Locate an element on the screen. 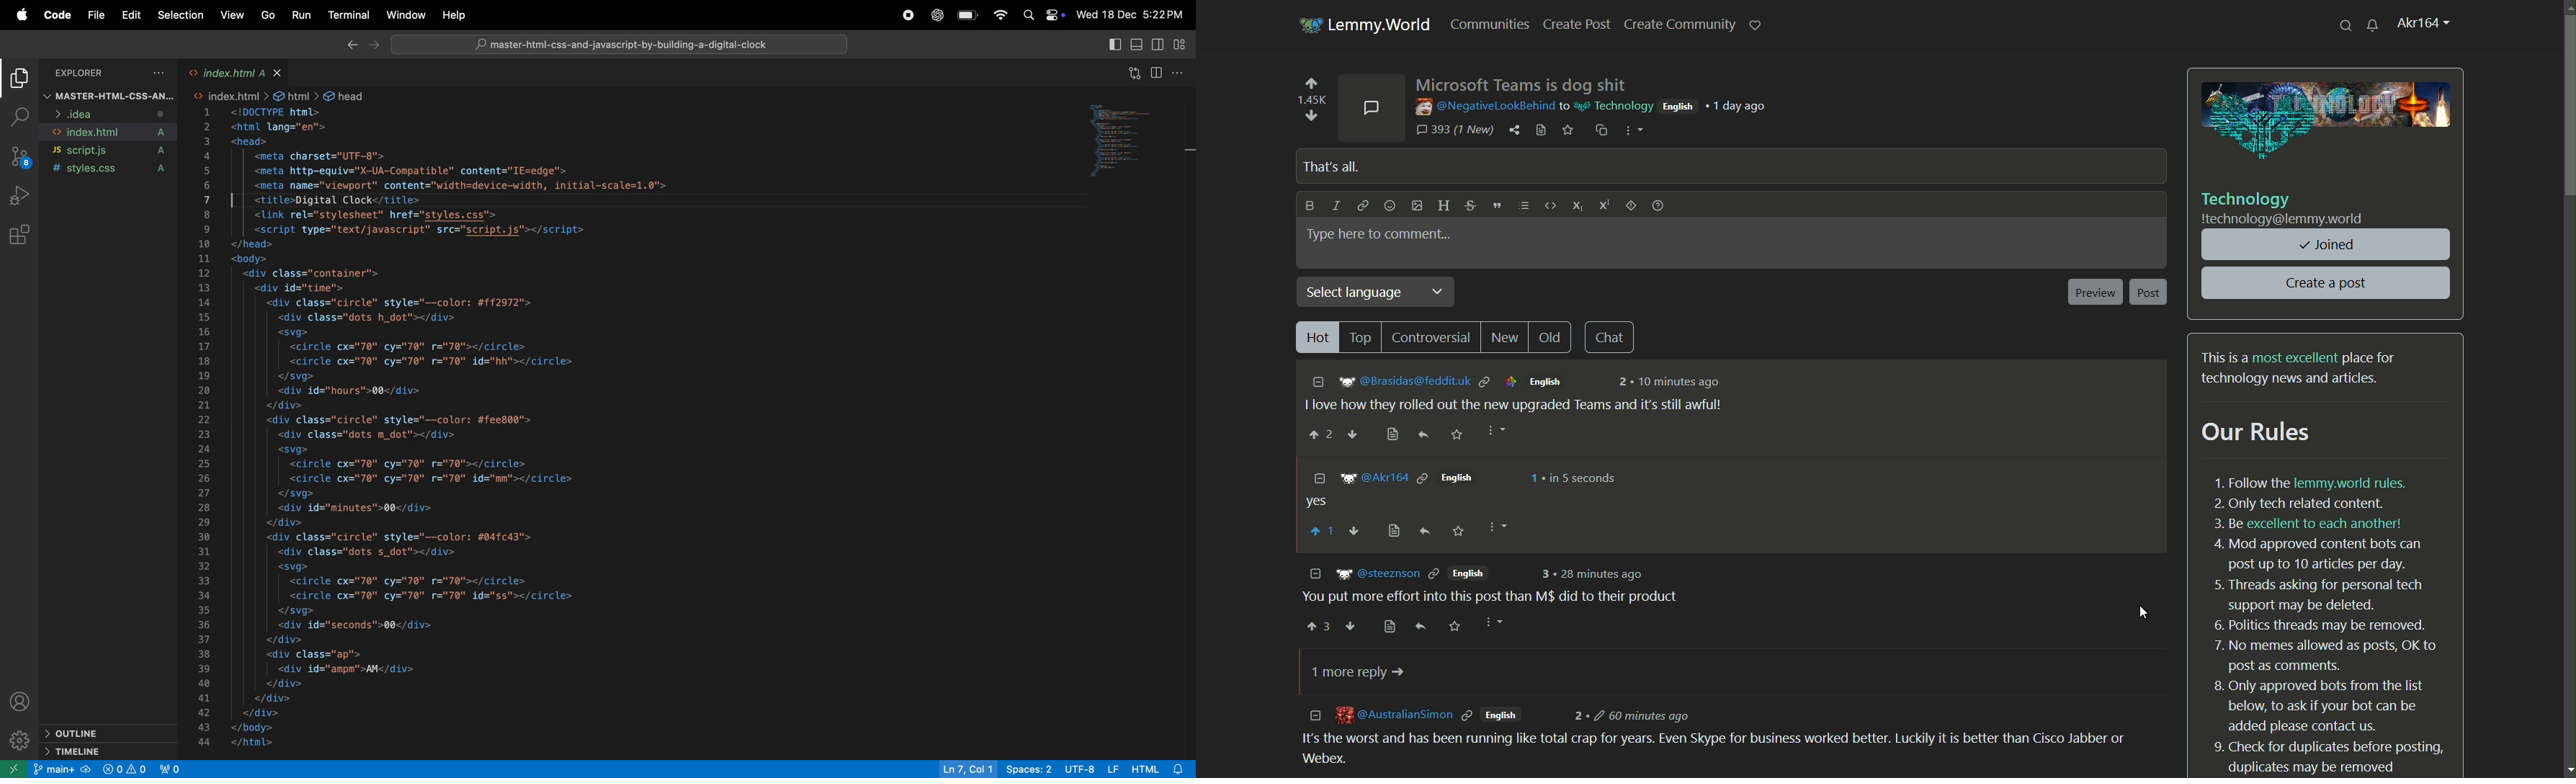 This screenshot has height=784, width=2576. view is located at coordinates (233, 17).